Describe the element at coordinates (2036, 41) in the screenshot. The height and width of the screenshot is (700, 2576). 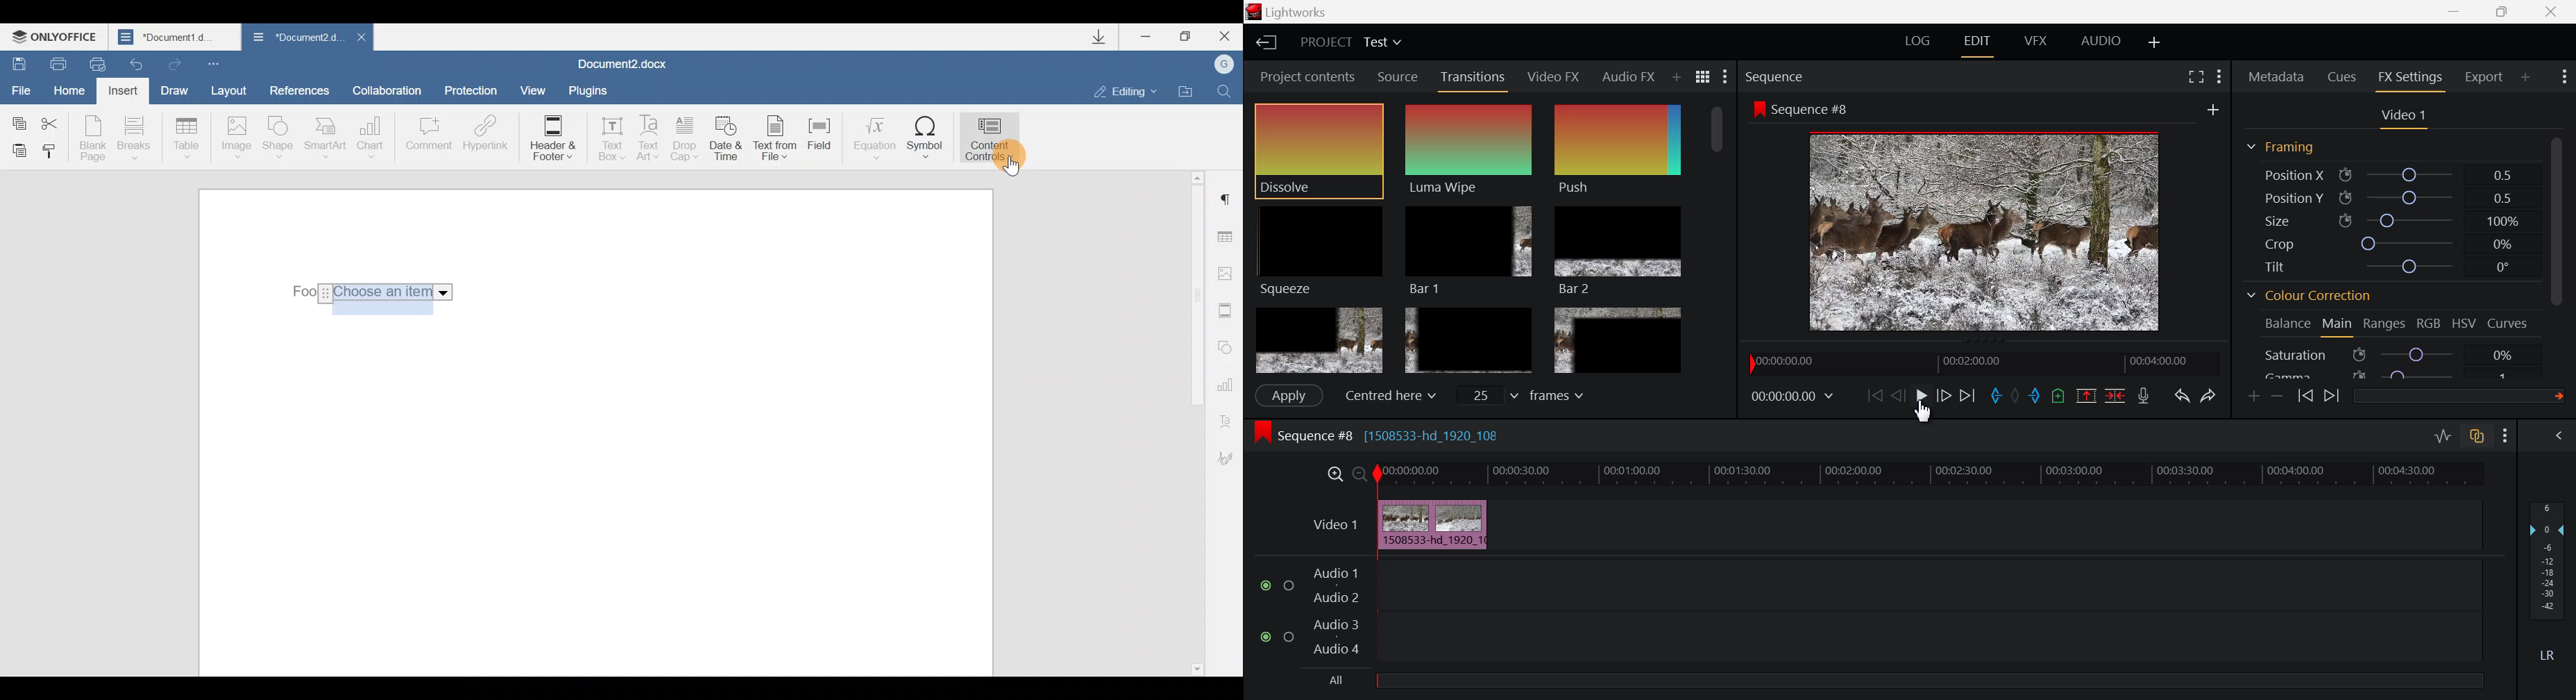
I see `VFX` at that location.